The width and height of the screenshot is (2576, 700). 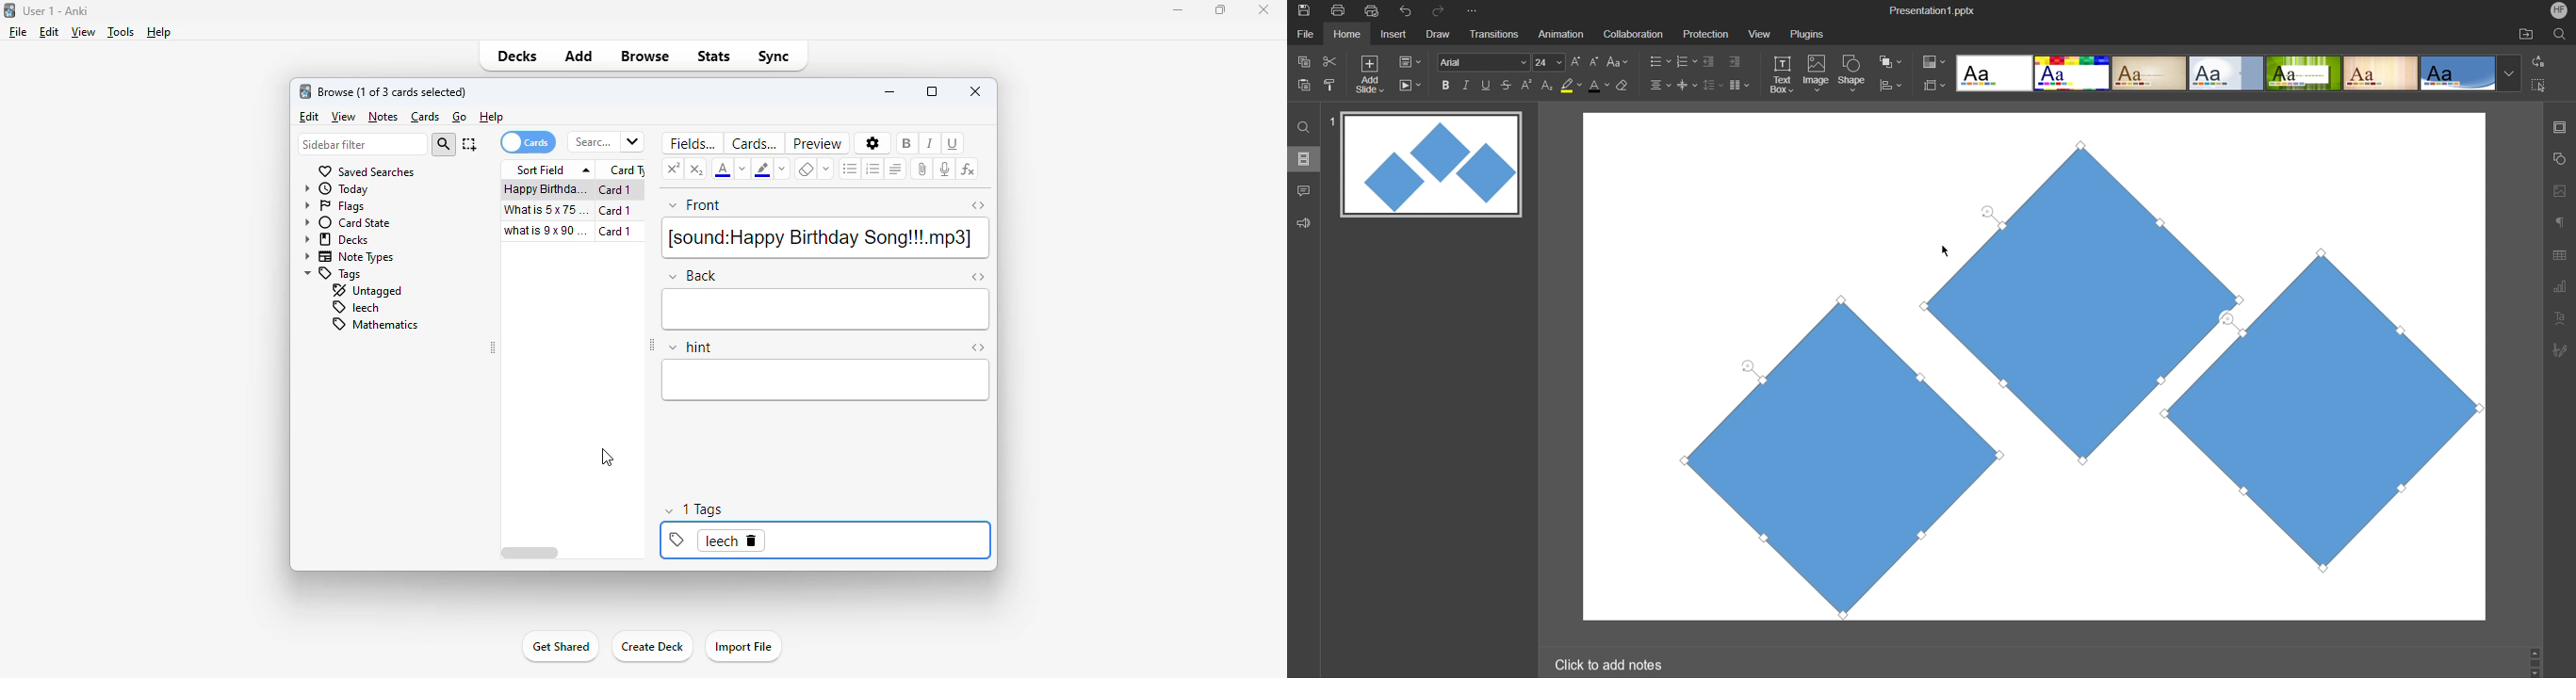 What do you see at coordinates (383, 117) in the screenshot?
I see `notes` at bounding box center [383, 117].